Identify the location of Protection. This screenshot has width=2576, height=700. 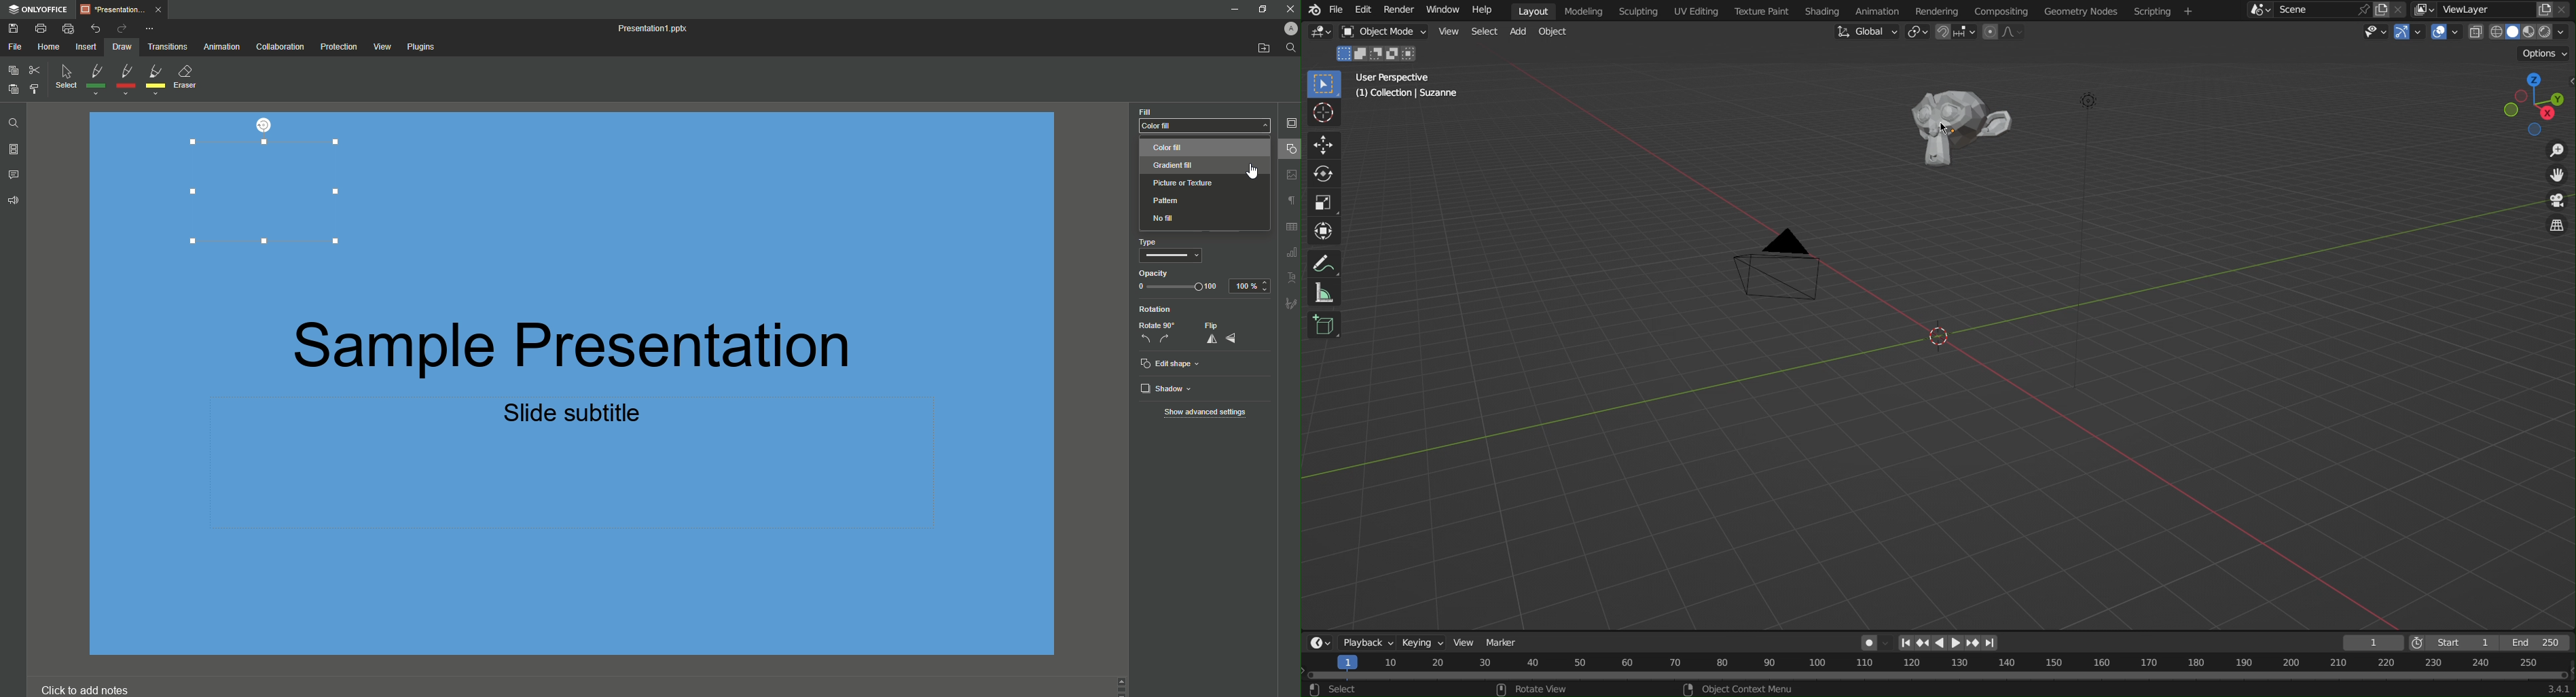
(336, 48).